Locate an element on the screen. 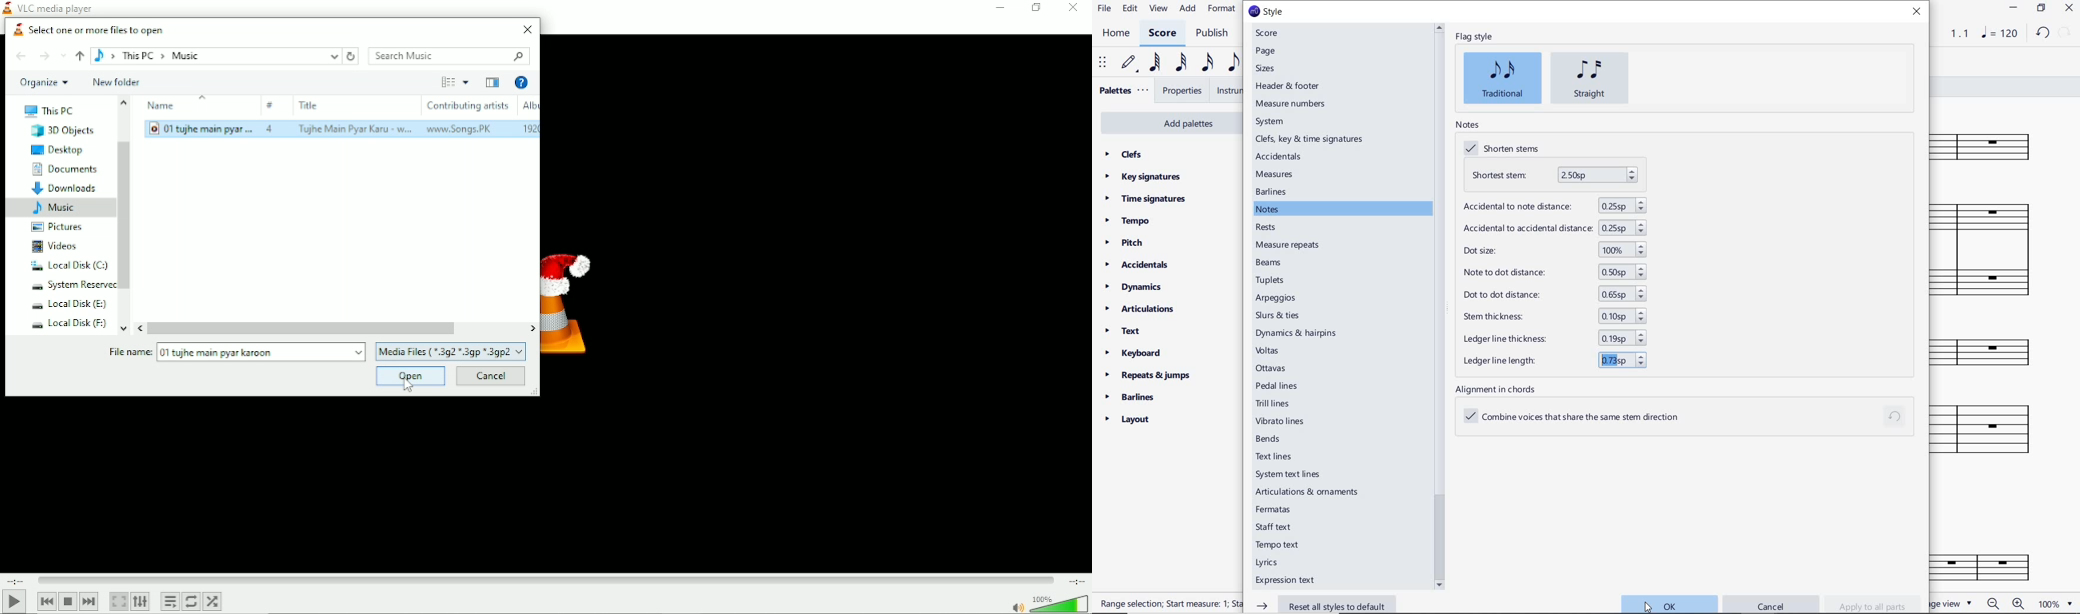 The height and width of the screenshot is (616, 2100). clefs is located at coordinates (1123, 154).